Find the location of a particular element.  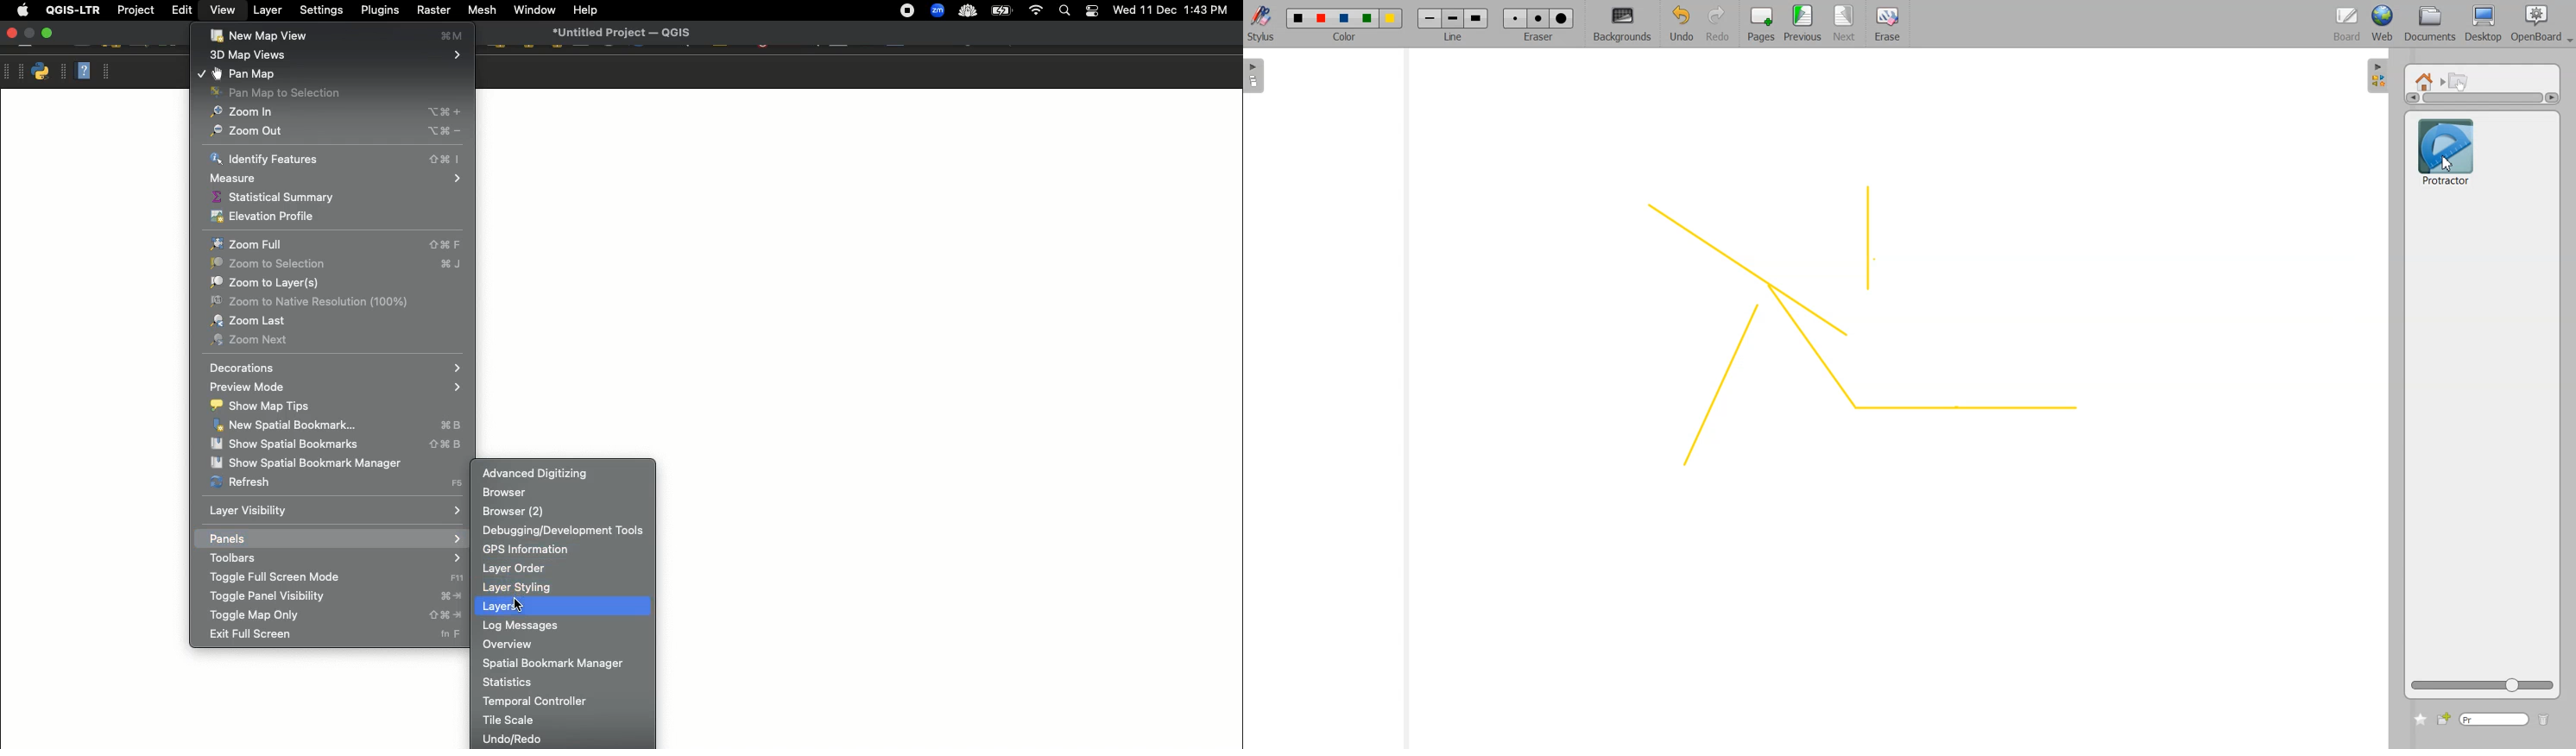

line is located at coordinates (1456, 39).